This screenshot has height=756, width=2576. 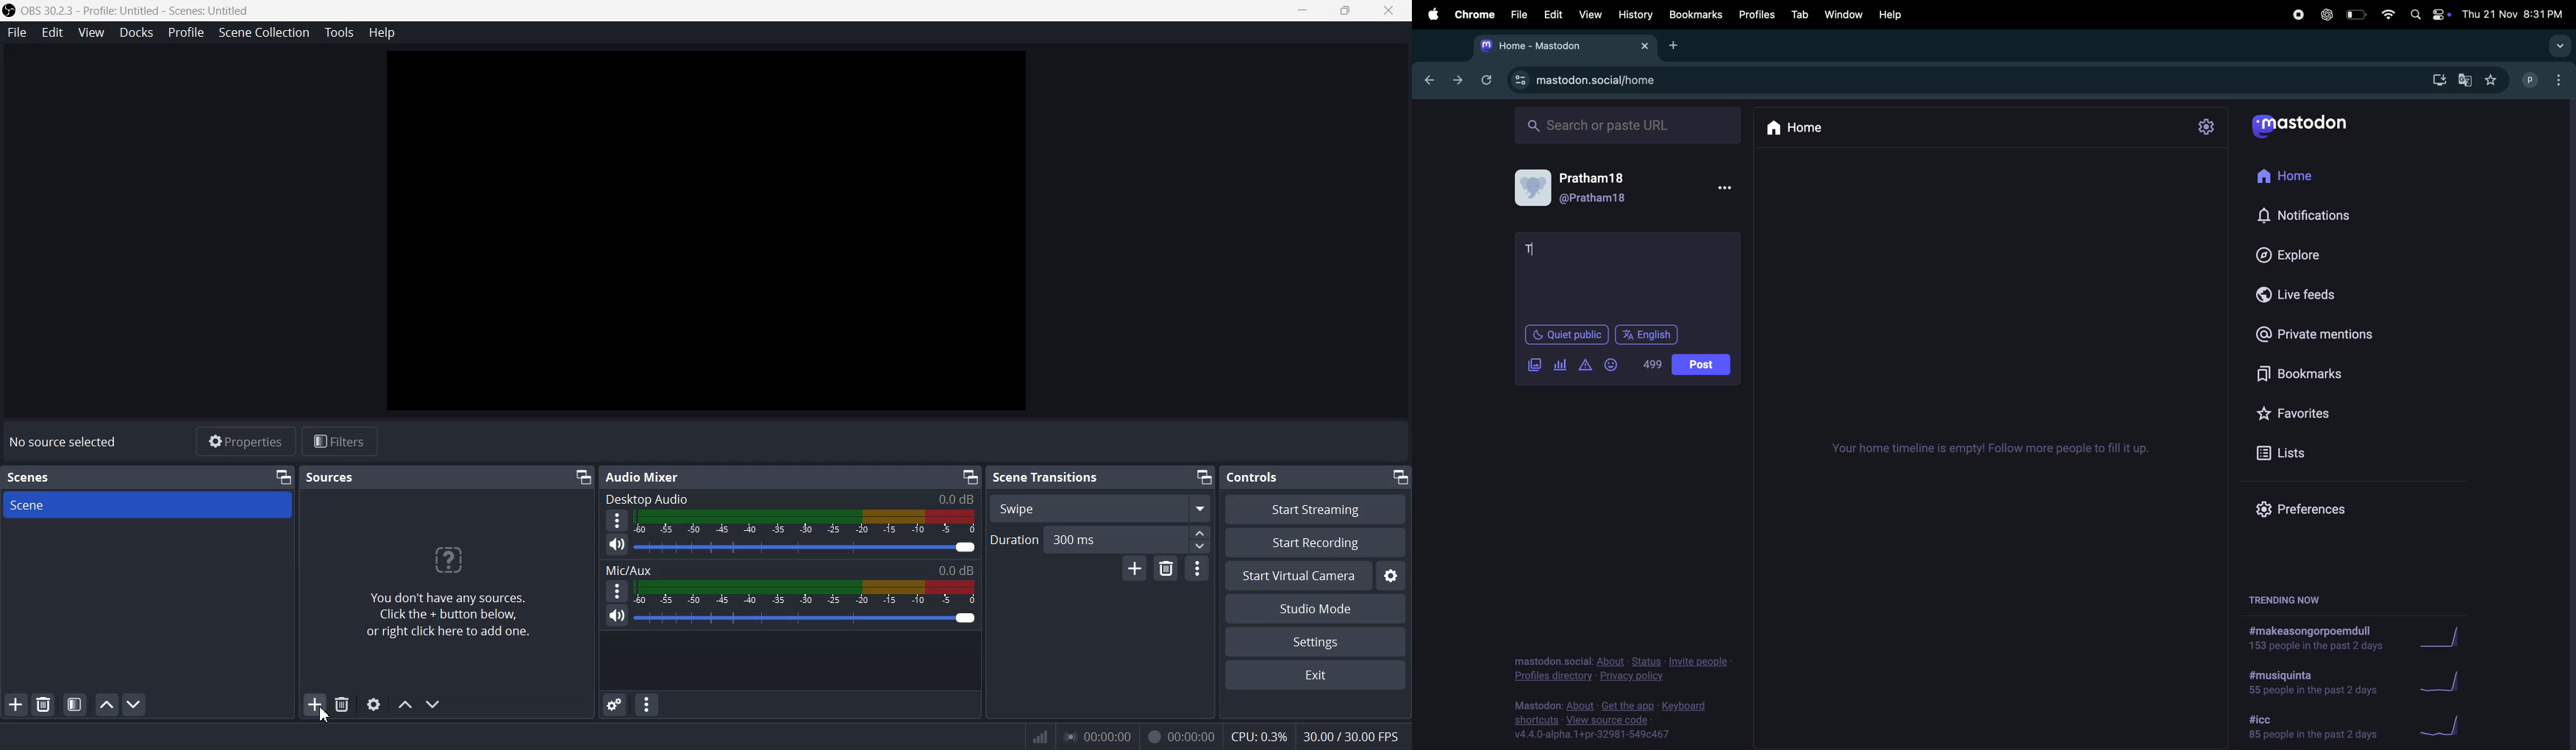 What do you see at coordinates (1135, 568) in the screenshot?
I see `Add configuration transition` at bounding box center [1135, 568].